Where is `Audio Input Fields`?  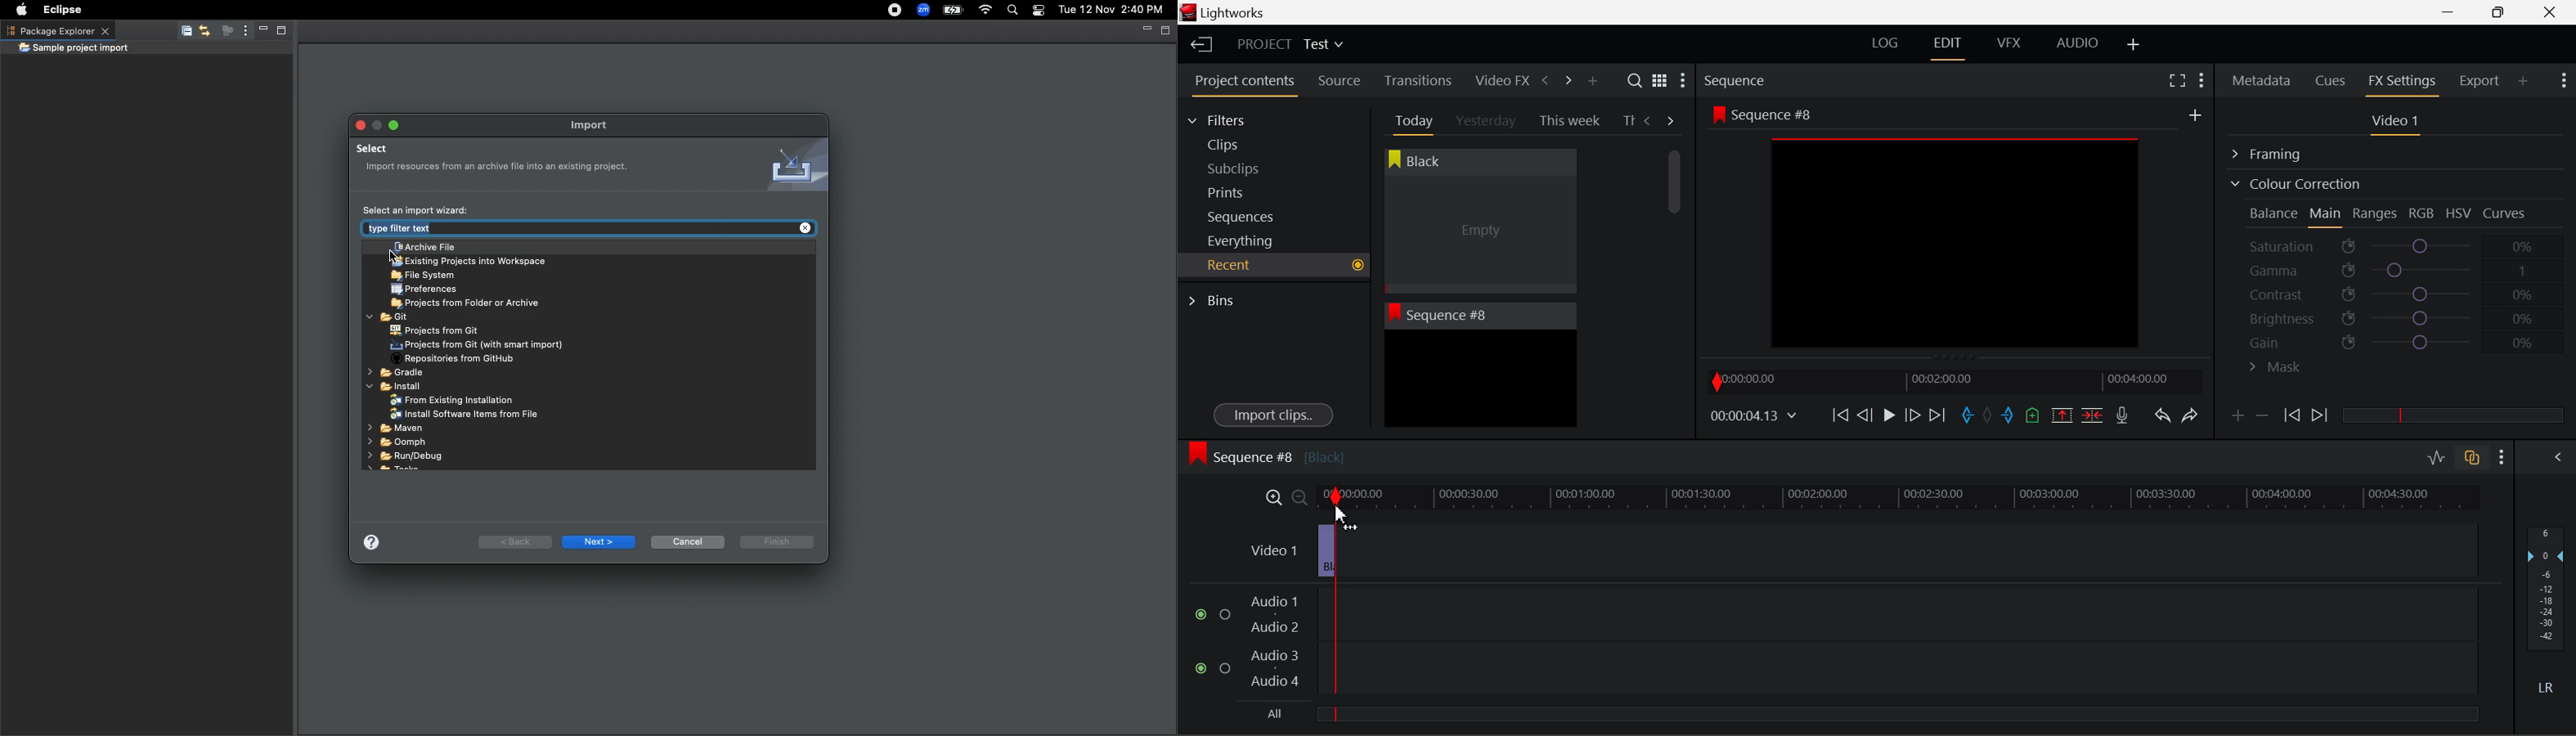 Audio Input Fields is located at coordinates (1836, 643).